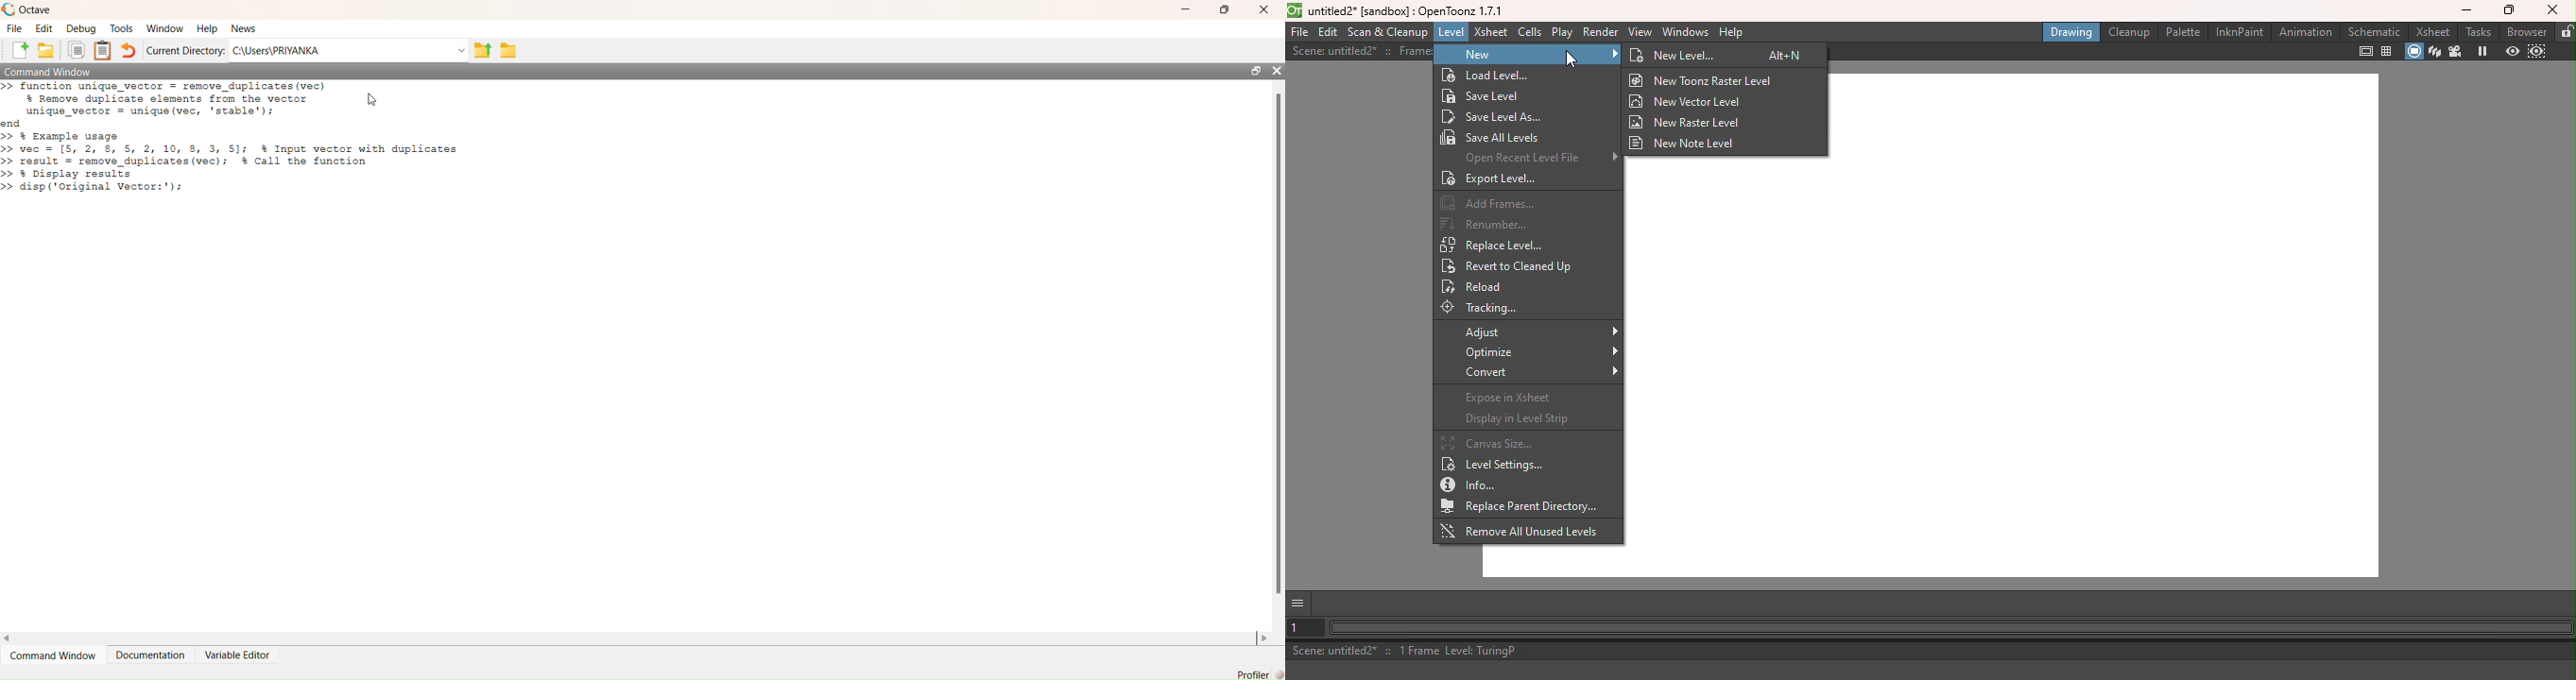 This screenshot has height=700, width=2576. Describe the element at coordinates (1598, 32) in the screenshot. I see `Render` at that location.